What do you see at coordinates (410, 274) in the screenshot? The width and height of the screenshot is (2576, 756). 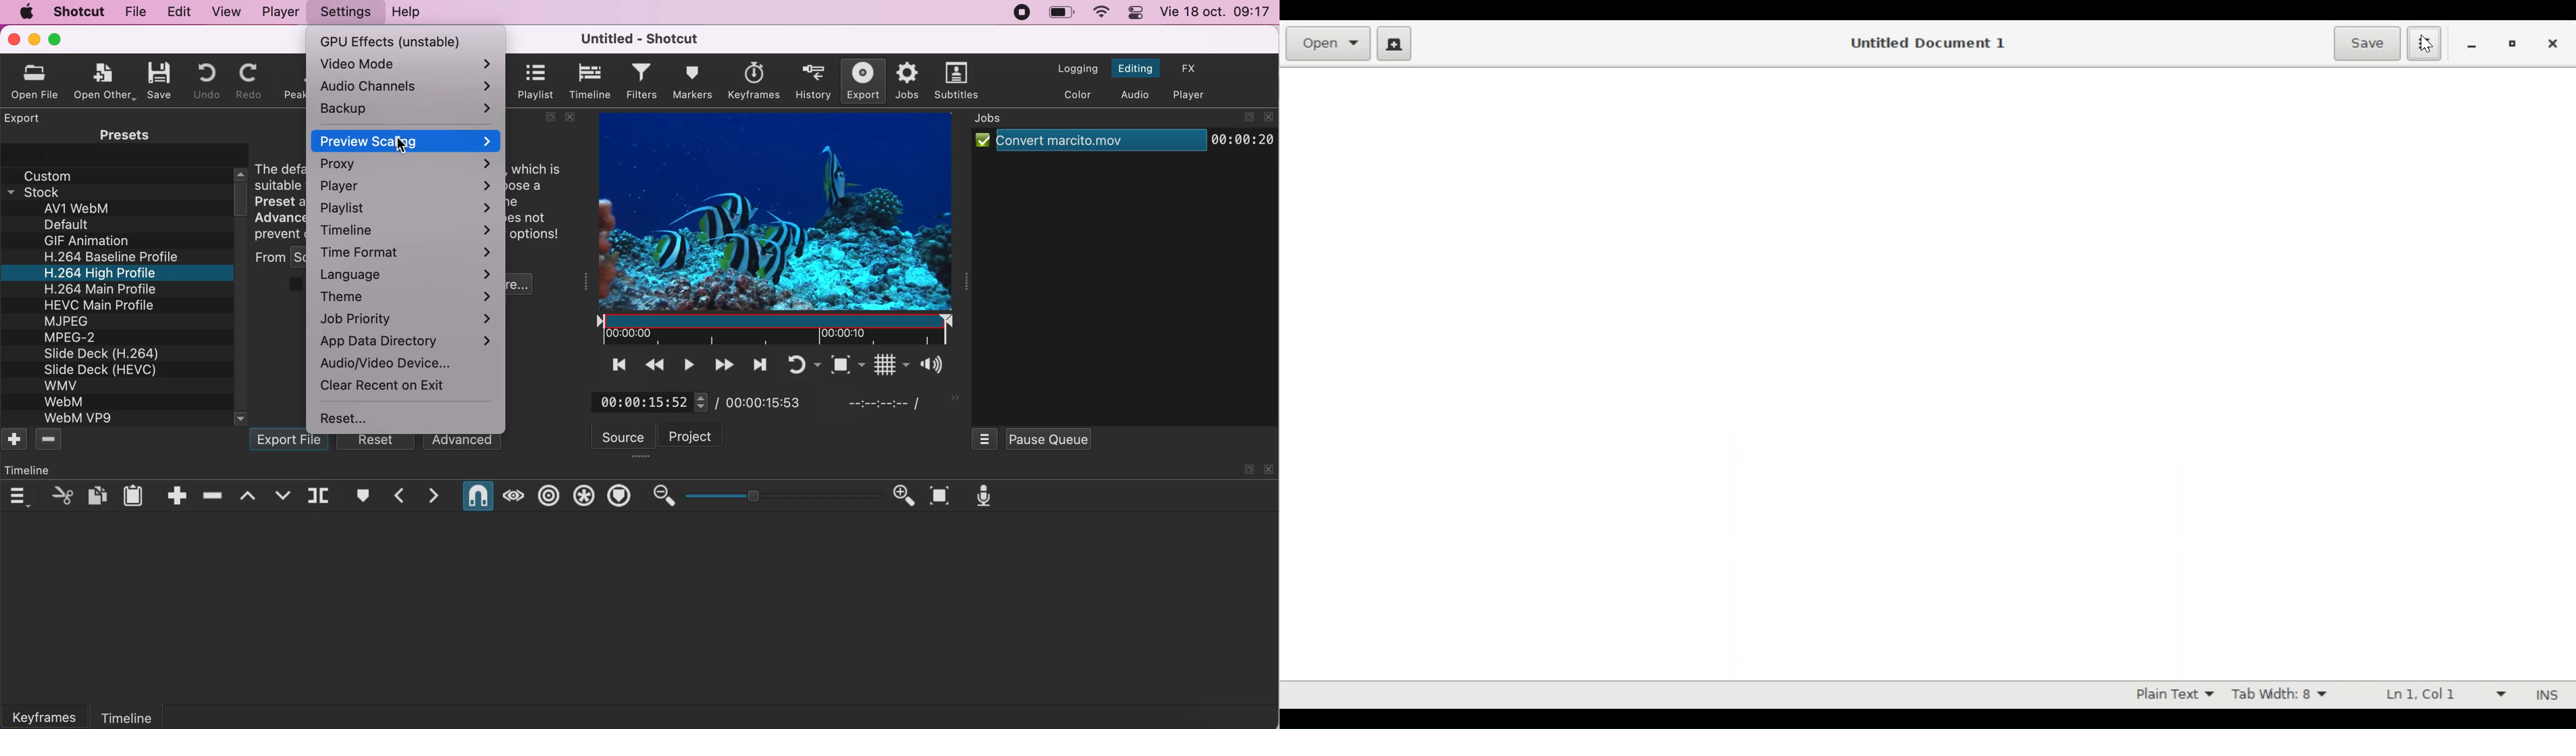 I see `language` at bounding box center [410, 274].